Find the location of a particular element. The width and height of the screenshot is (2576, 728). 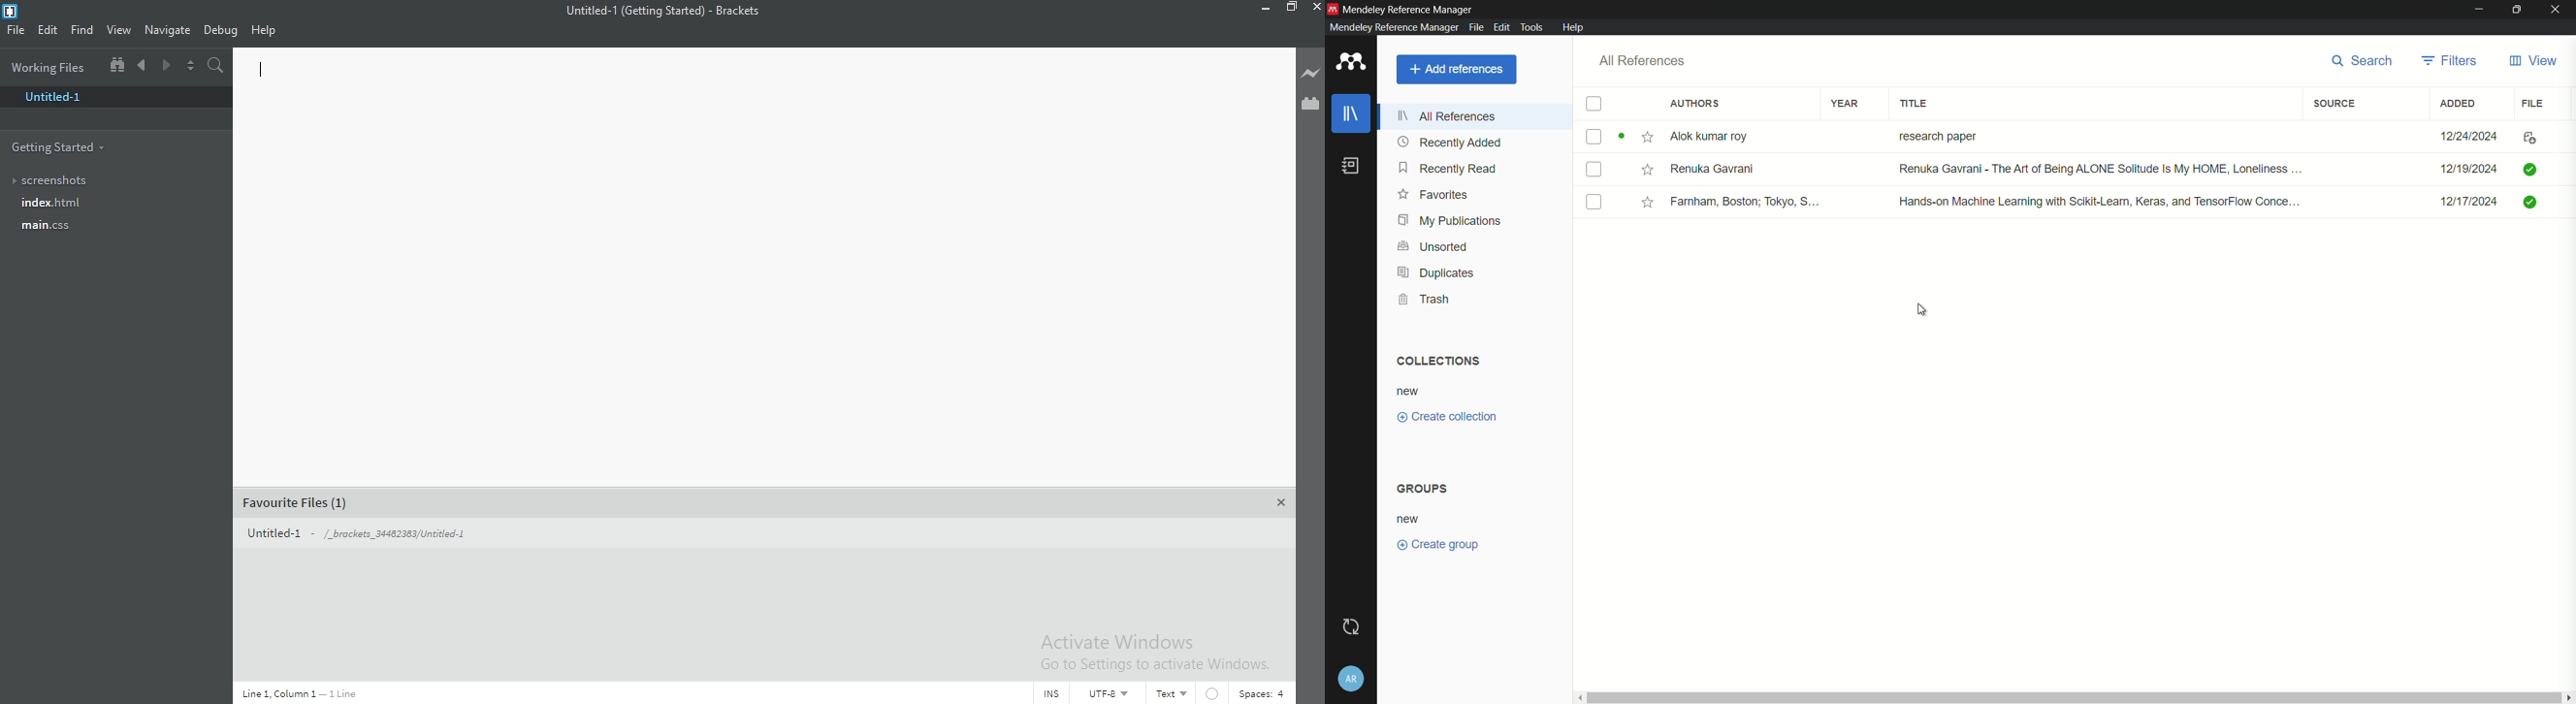

add reference is located at coordinates (1457, 68).